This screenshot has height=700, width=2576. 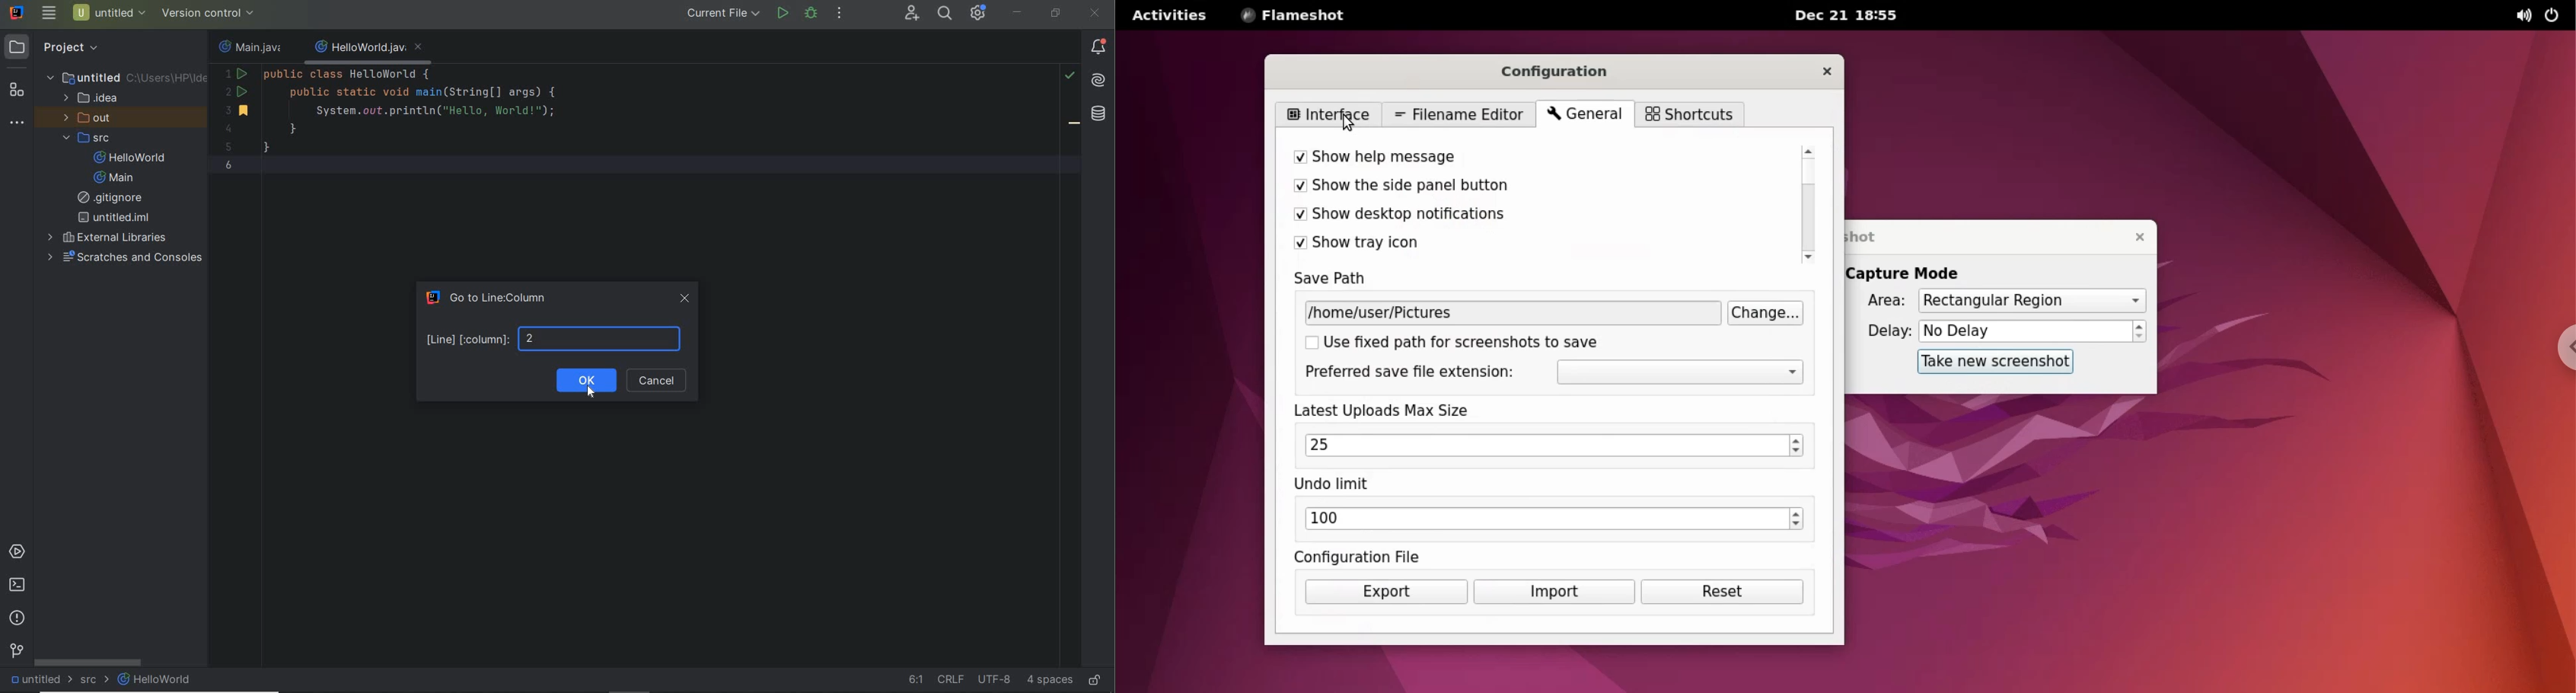 What do you see at coordinates (811, 13) in the screenshot?
I see `debug` at bounding box center [811, 13].